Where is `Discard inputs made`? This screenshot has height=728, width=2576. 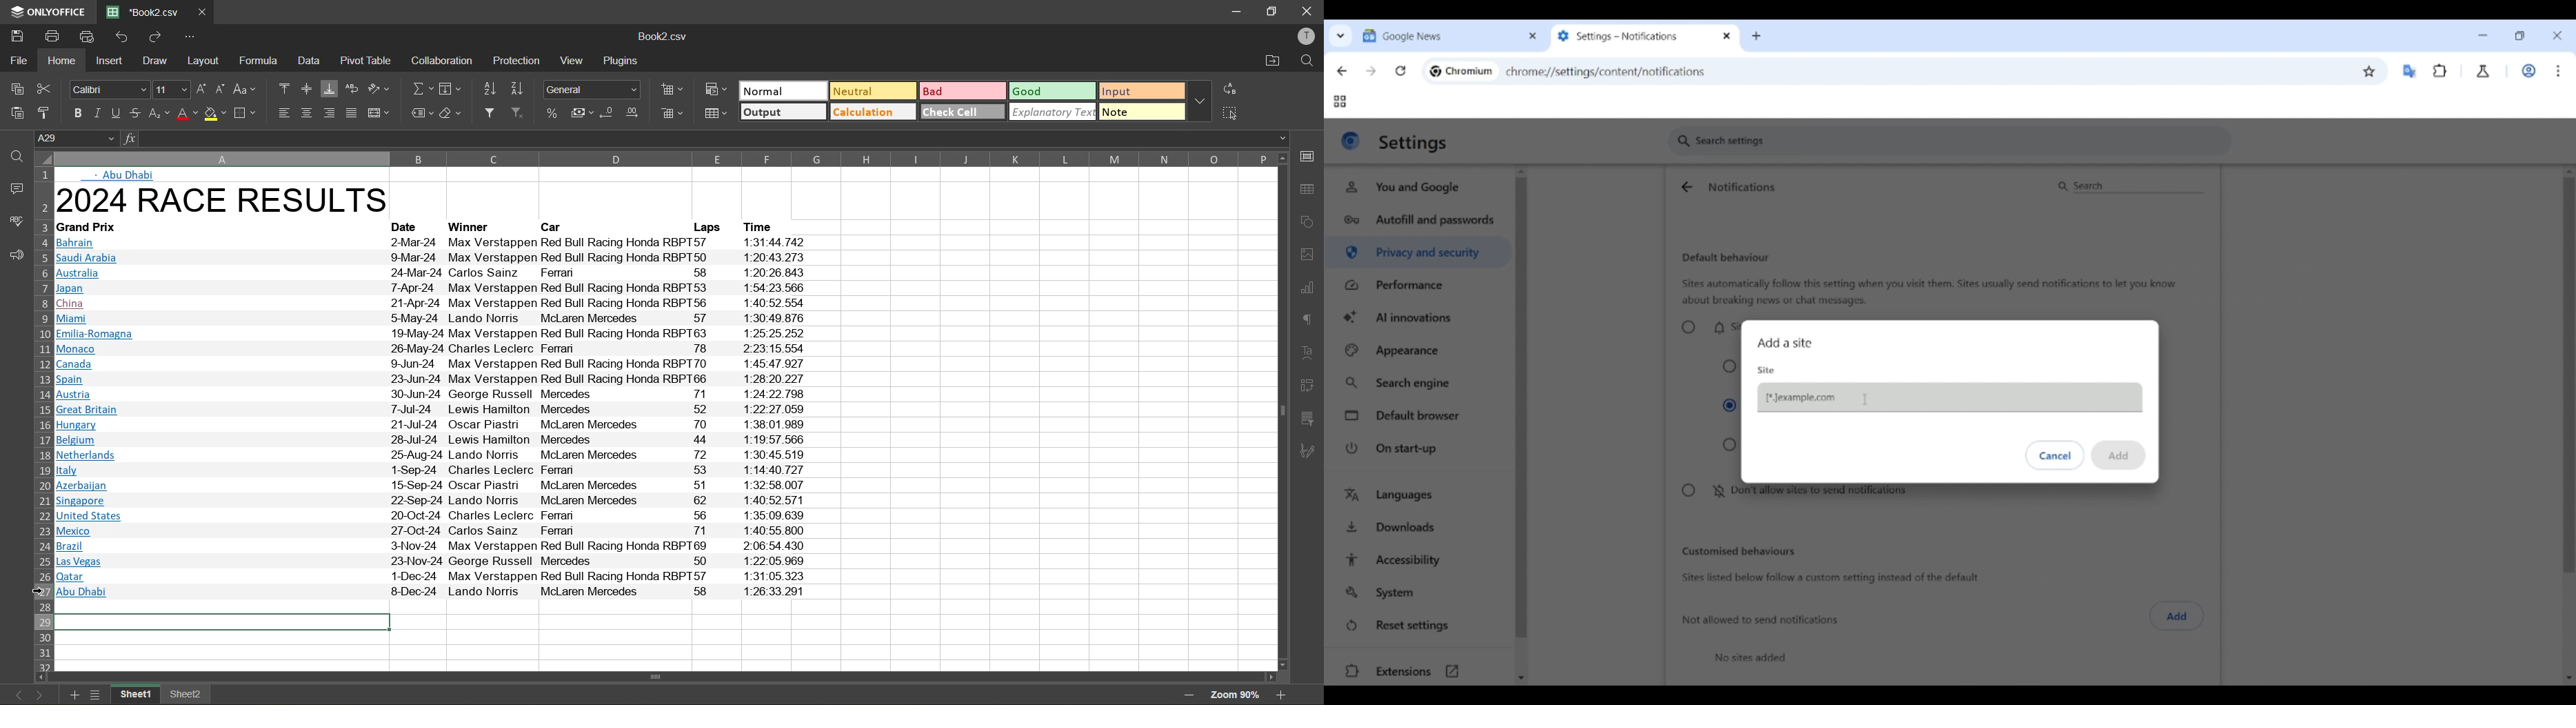
Discard inputs made is located at coordinates (2056, 455).